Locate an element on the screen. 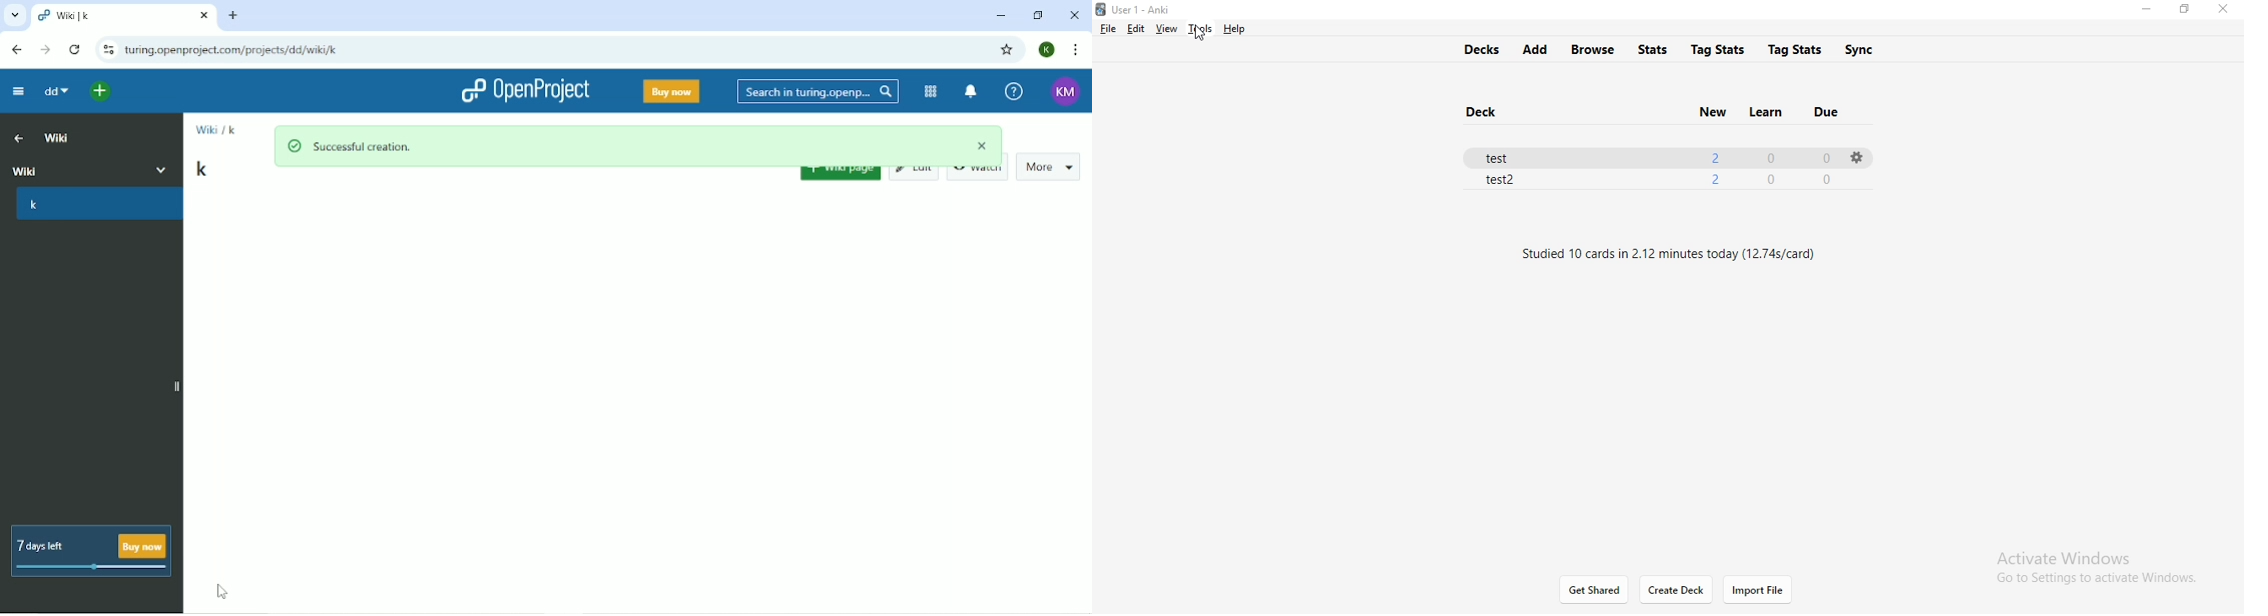 The height and width of the screenshot is (616, 2268). deck is located at coordinates (1486, 113).